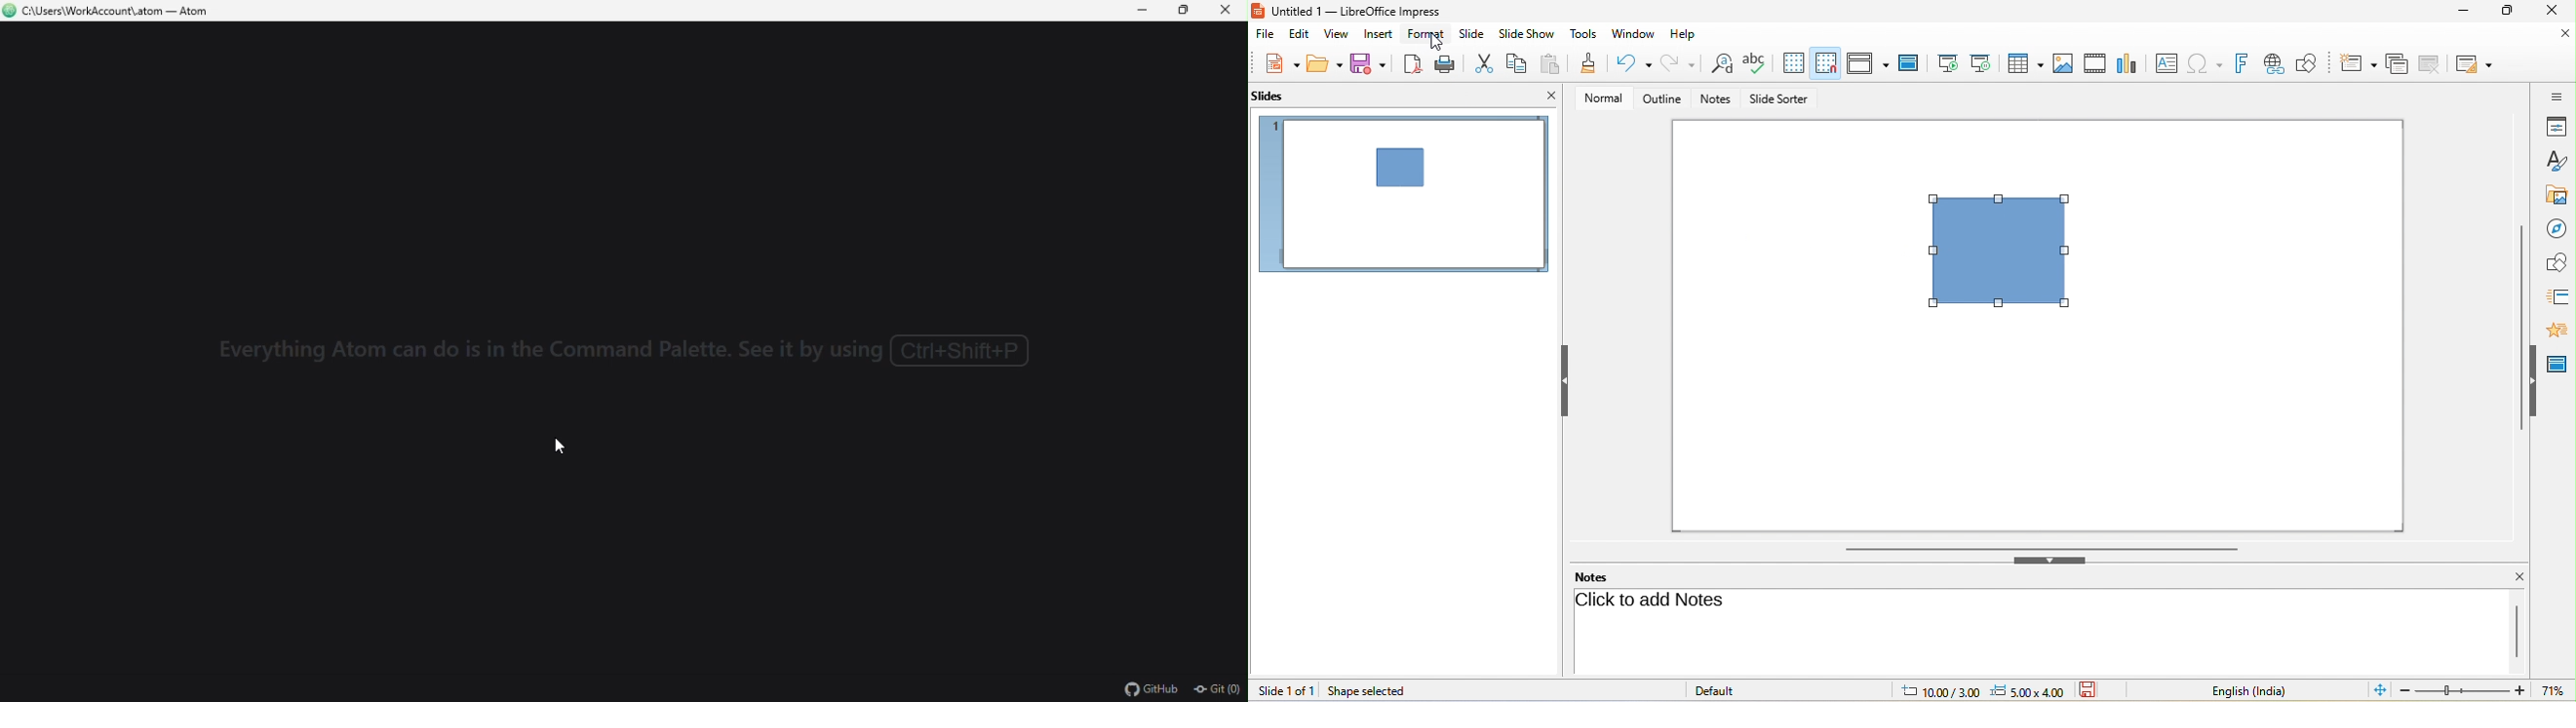  I want to click on table, so click(2025, 63).